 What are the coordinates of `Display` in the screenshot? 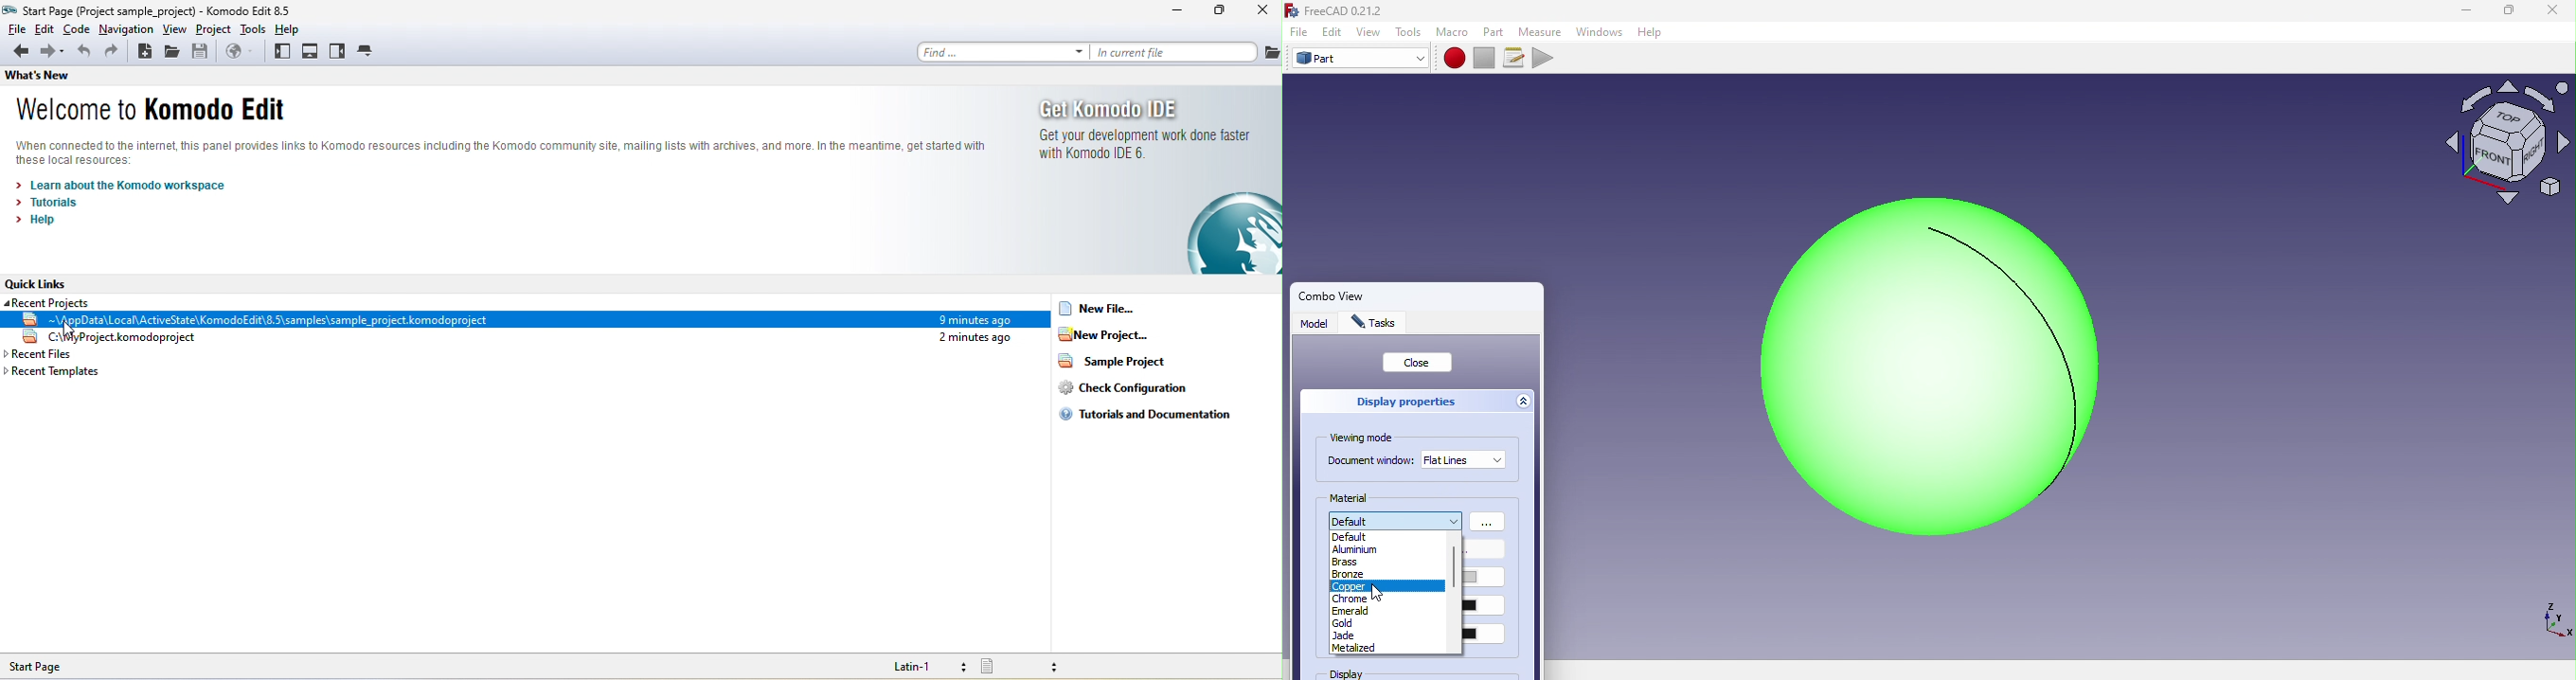 It's located at (1373, 674).